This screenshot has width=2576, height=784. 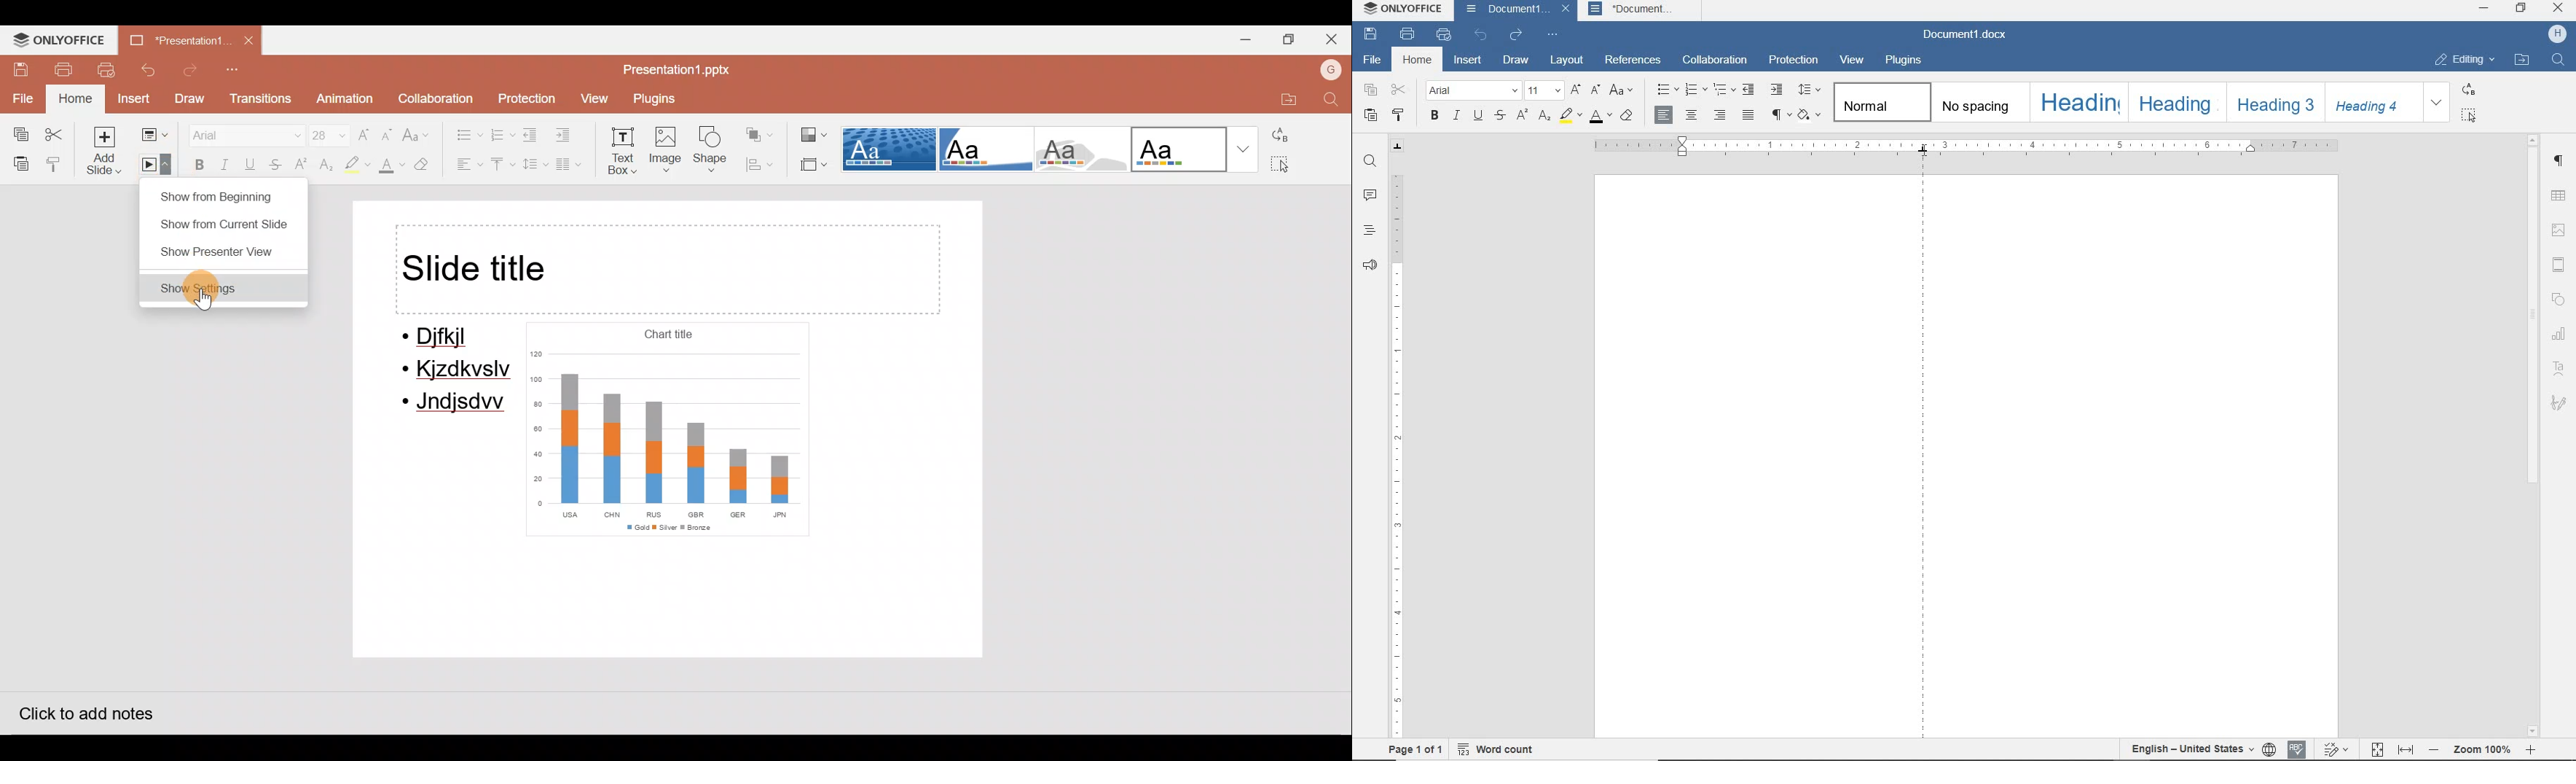 I want to click on find, so click(x=2560, y=61).